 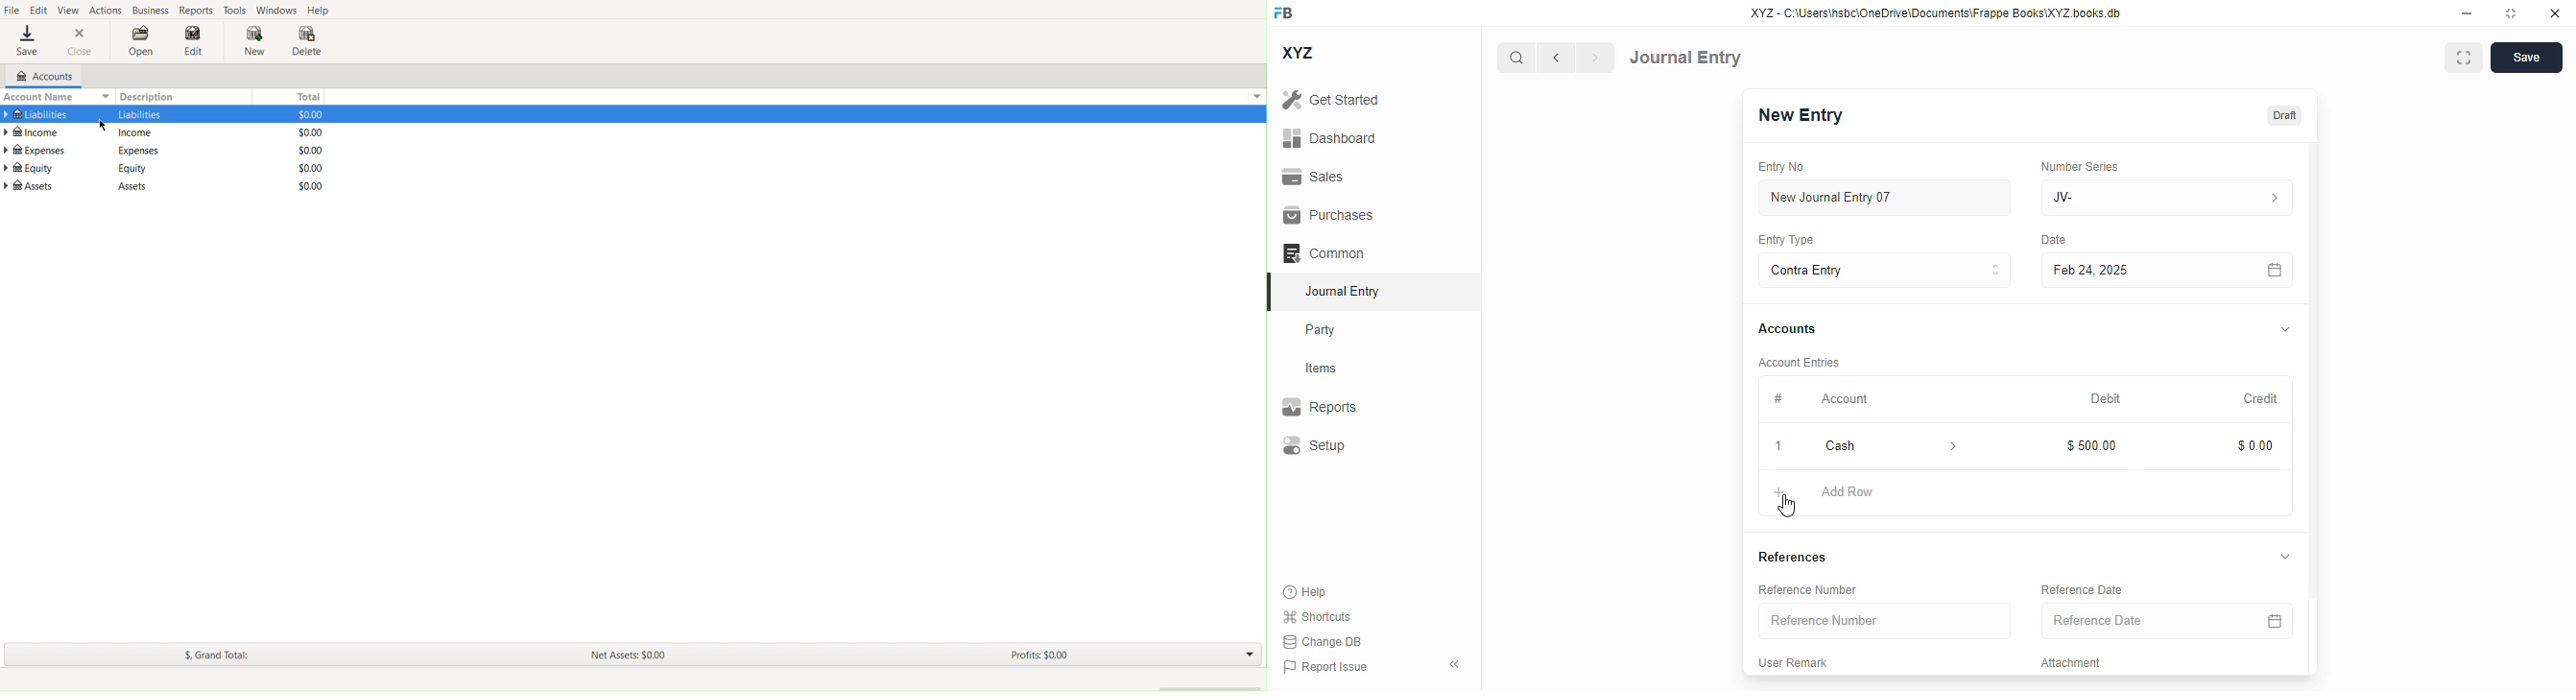 What do you see at coordinates (1325, 666) in the screenshot?
I see `report issue` at bounding box center [1325, 666].